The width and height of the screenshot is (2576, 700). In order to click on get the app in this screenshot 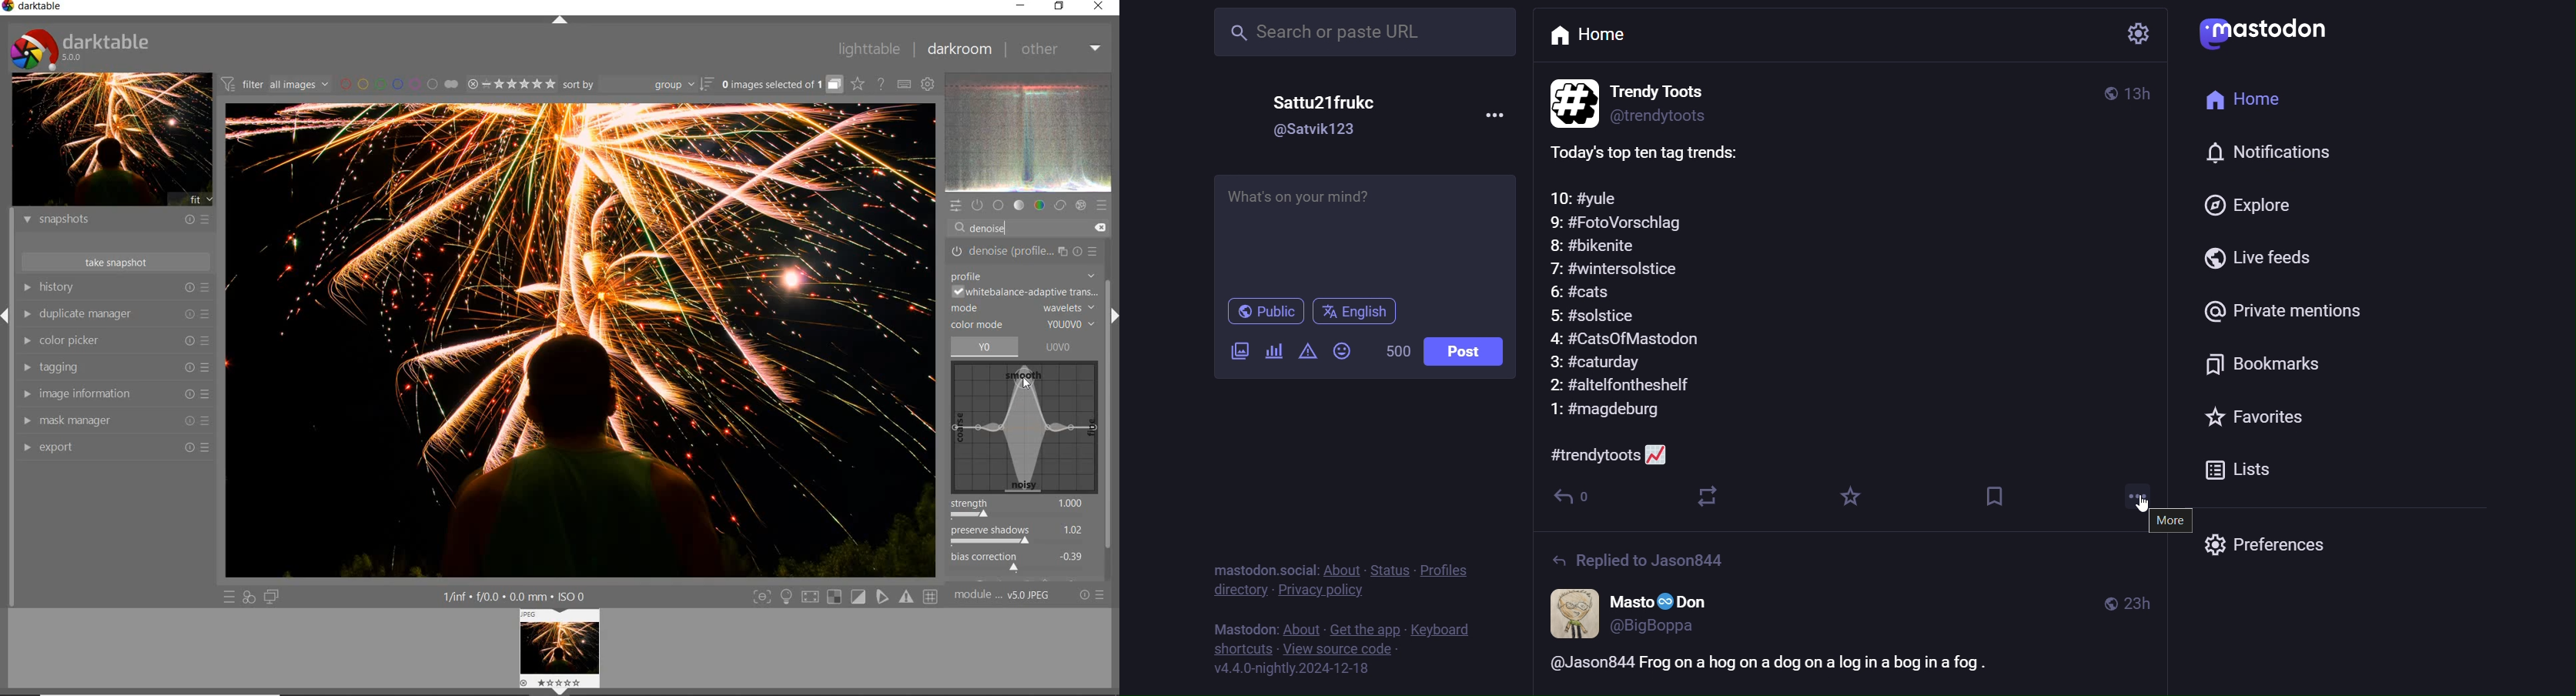, I will do `click(1364, 626)`.